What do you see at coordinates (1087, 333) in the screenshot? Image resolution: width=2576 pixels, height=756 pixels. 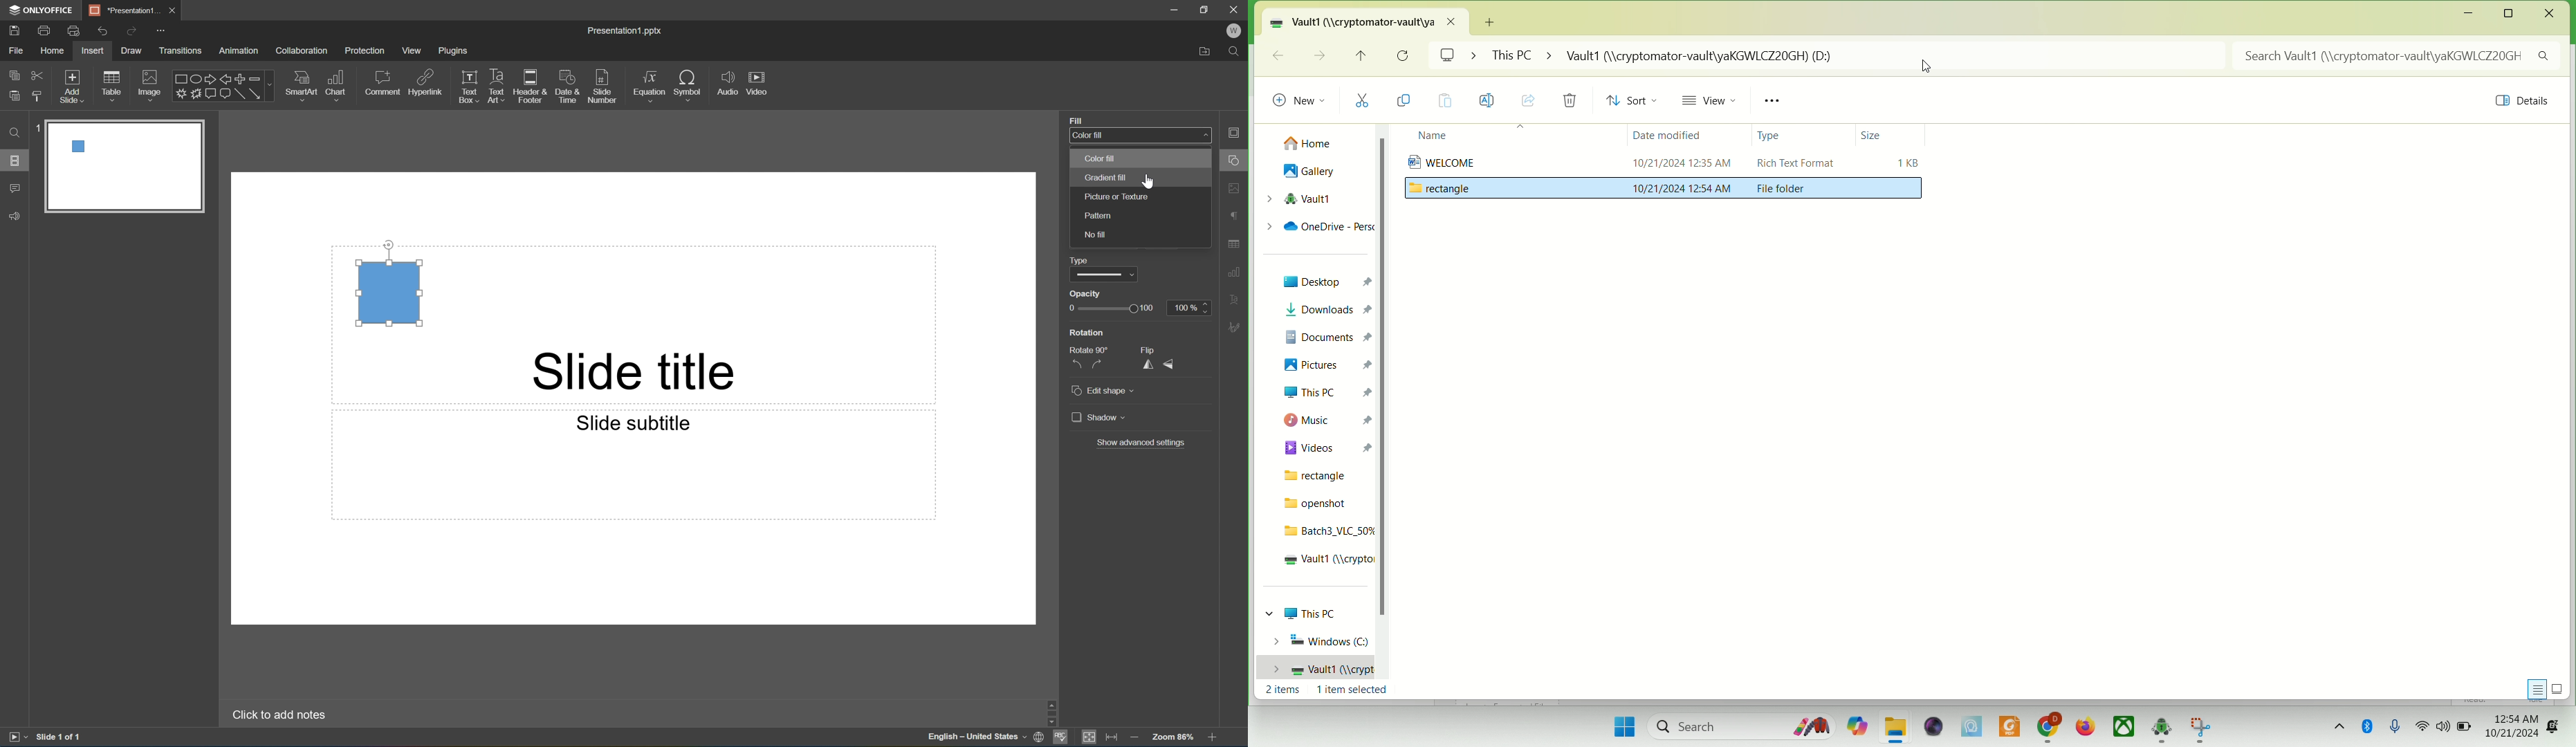 I see `Rotation` at bounding box center [1087, 333].